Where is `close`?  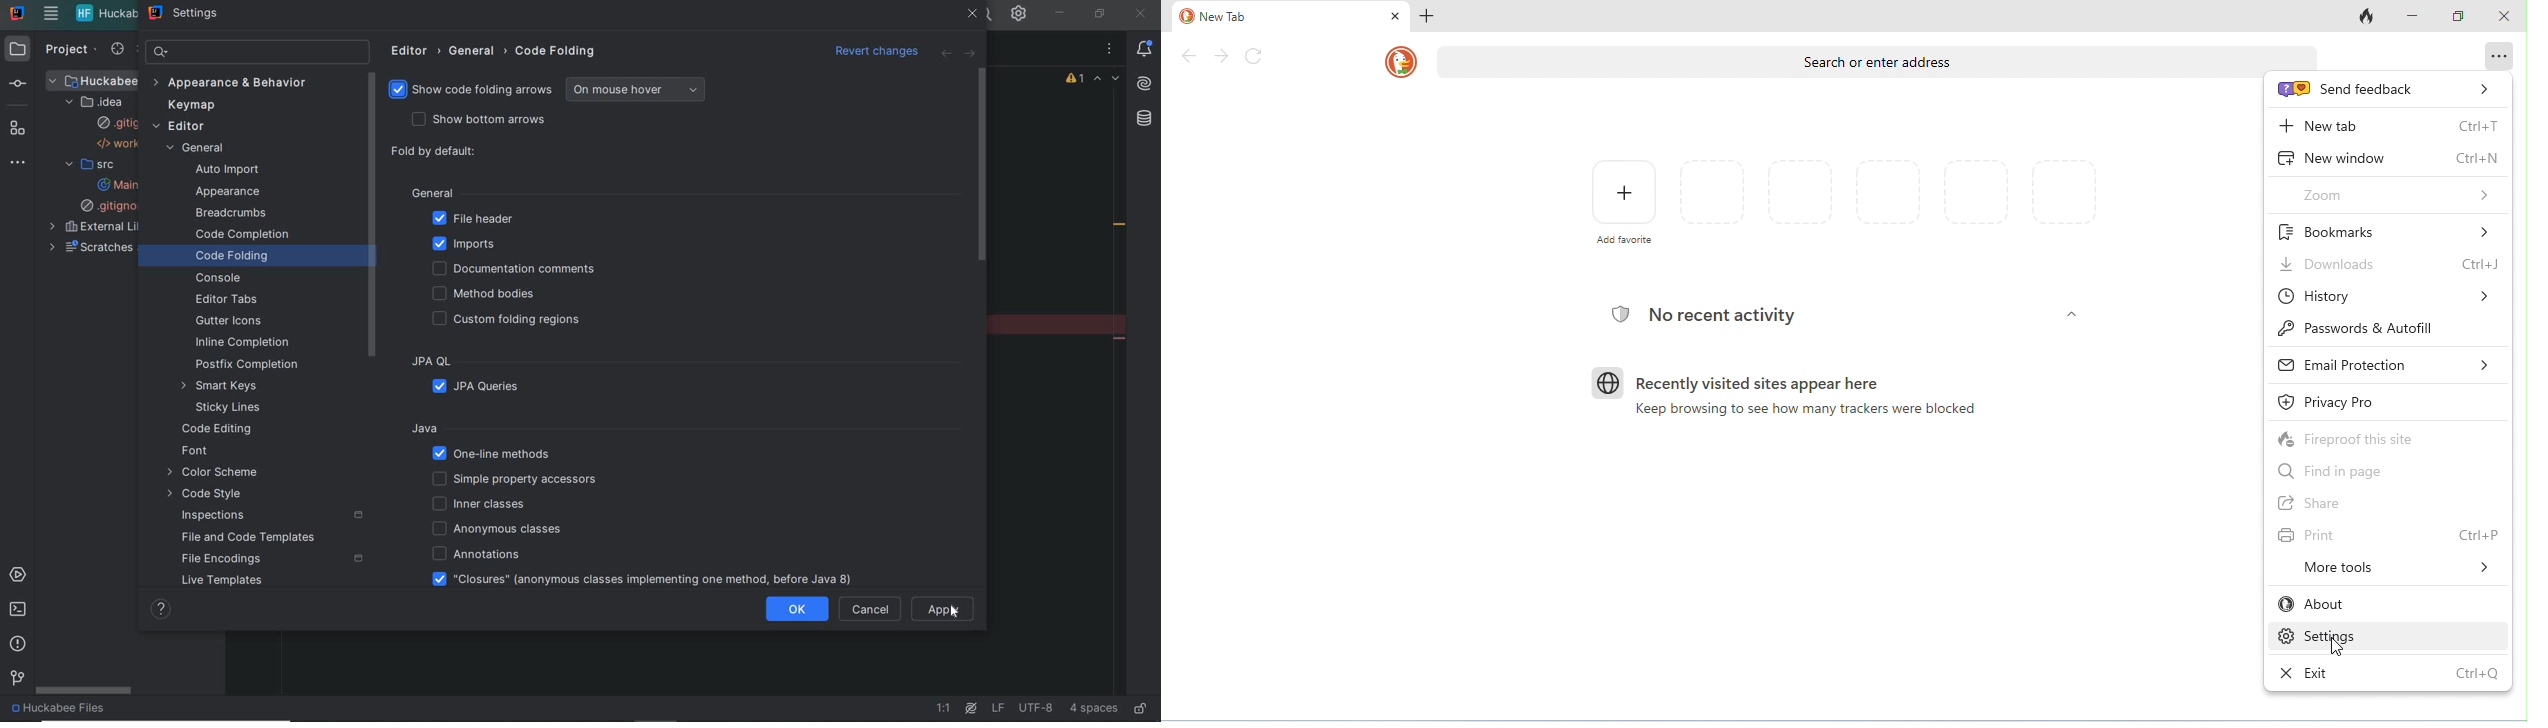
close is located at coordinates (1140, 15).